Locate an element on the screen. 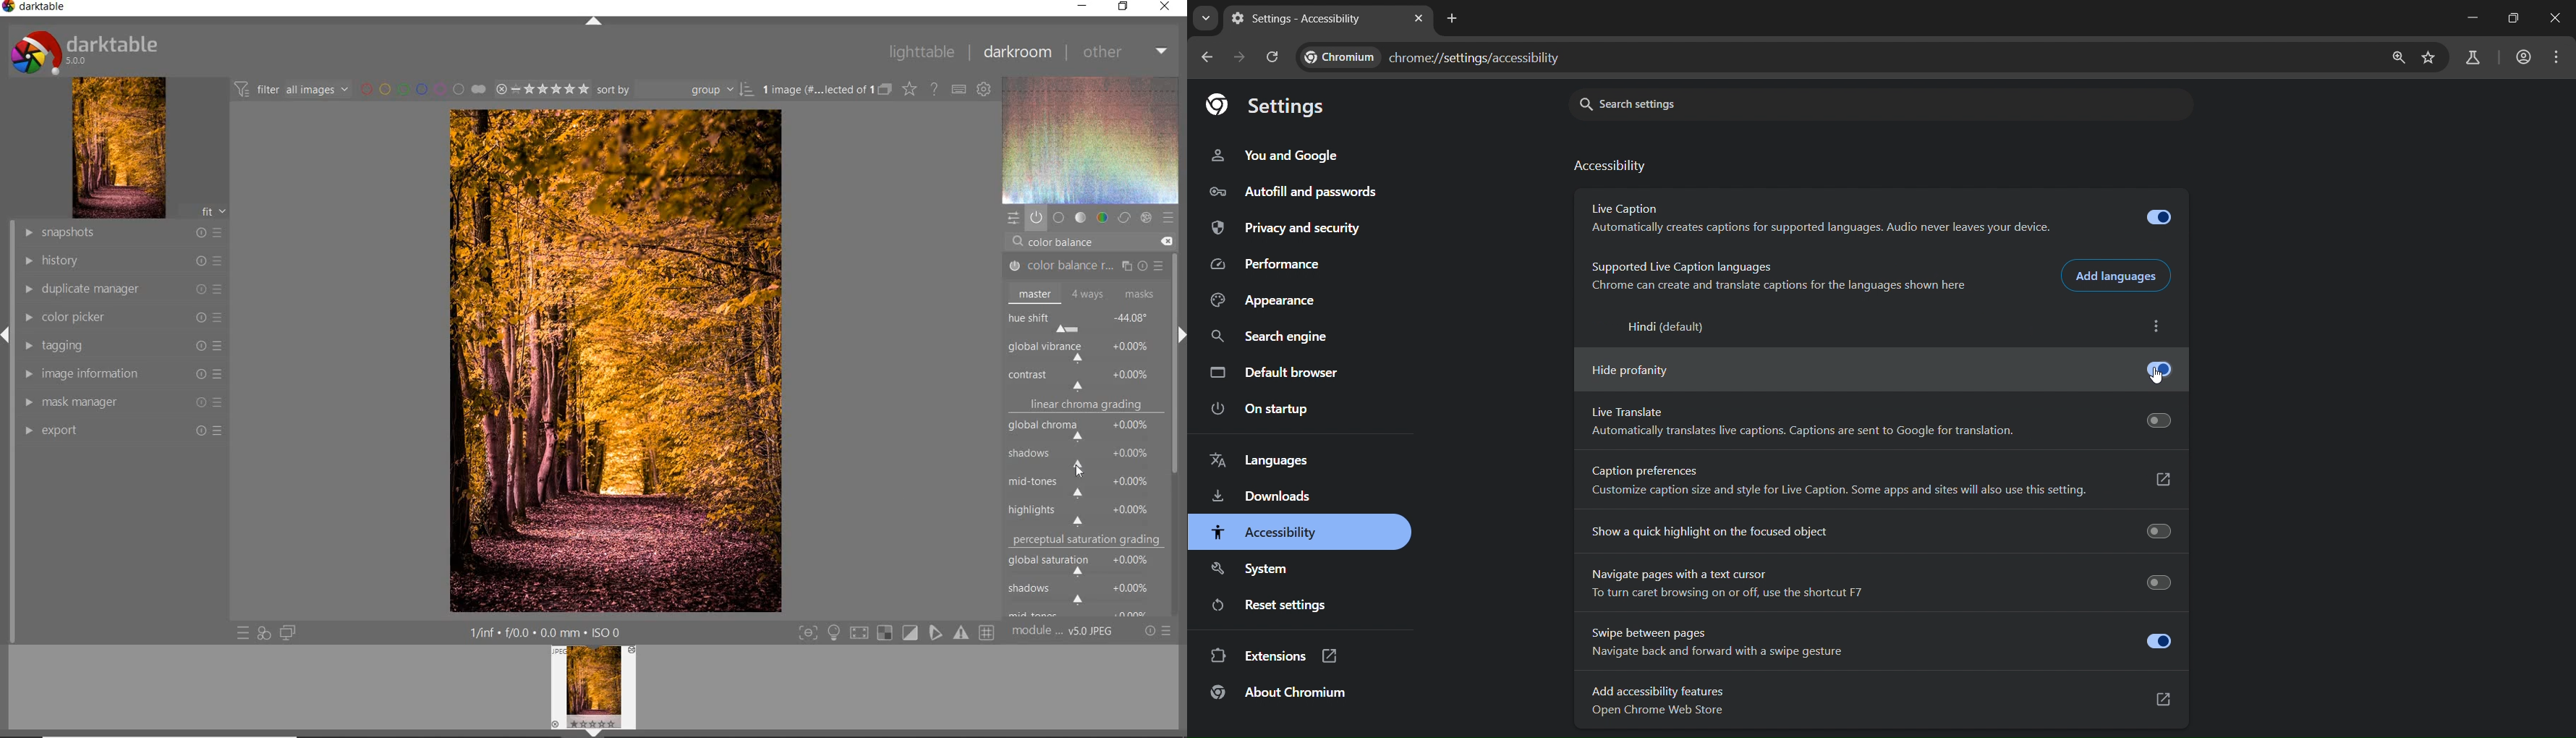 The width and height of the screenshot is (2576, 756). reset settings is located at coordinates (1292, 606).